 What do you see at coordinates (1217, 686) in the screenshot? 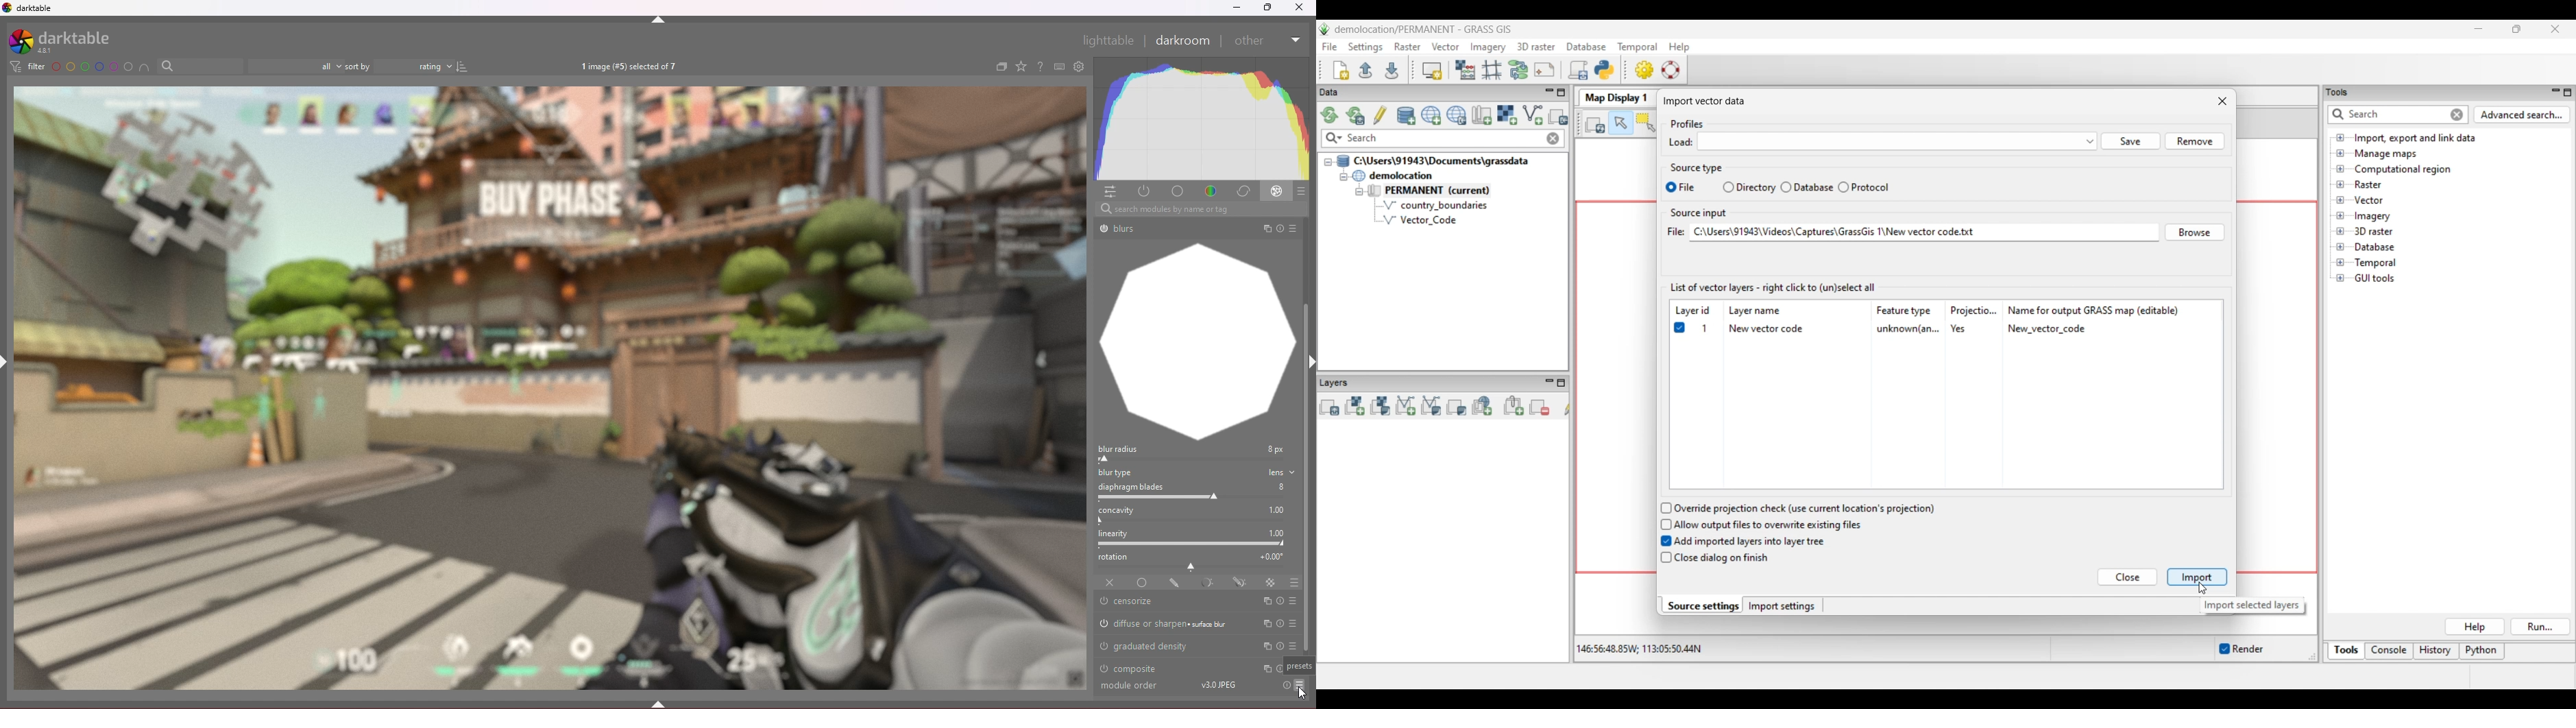
I see `` at bounding box center [1217, 686].